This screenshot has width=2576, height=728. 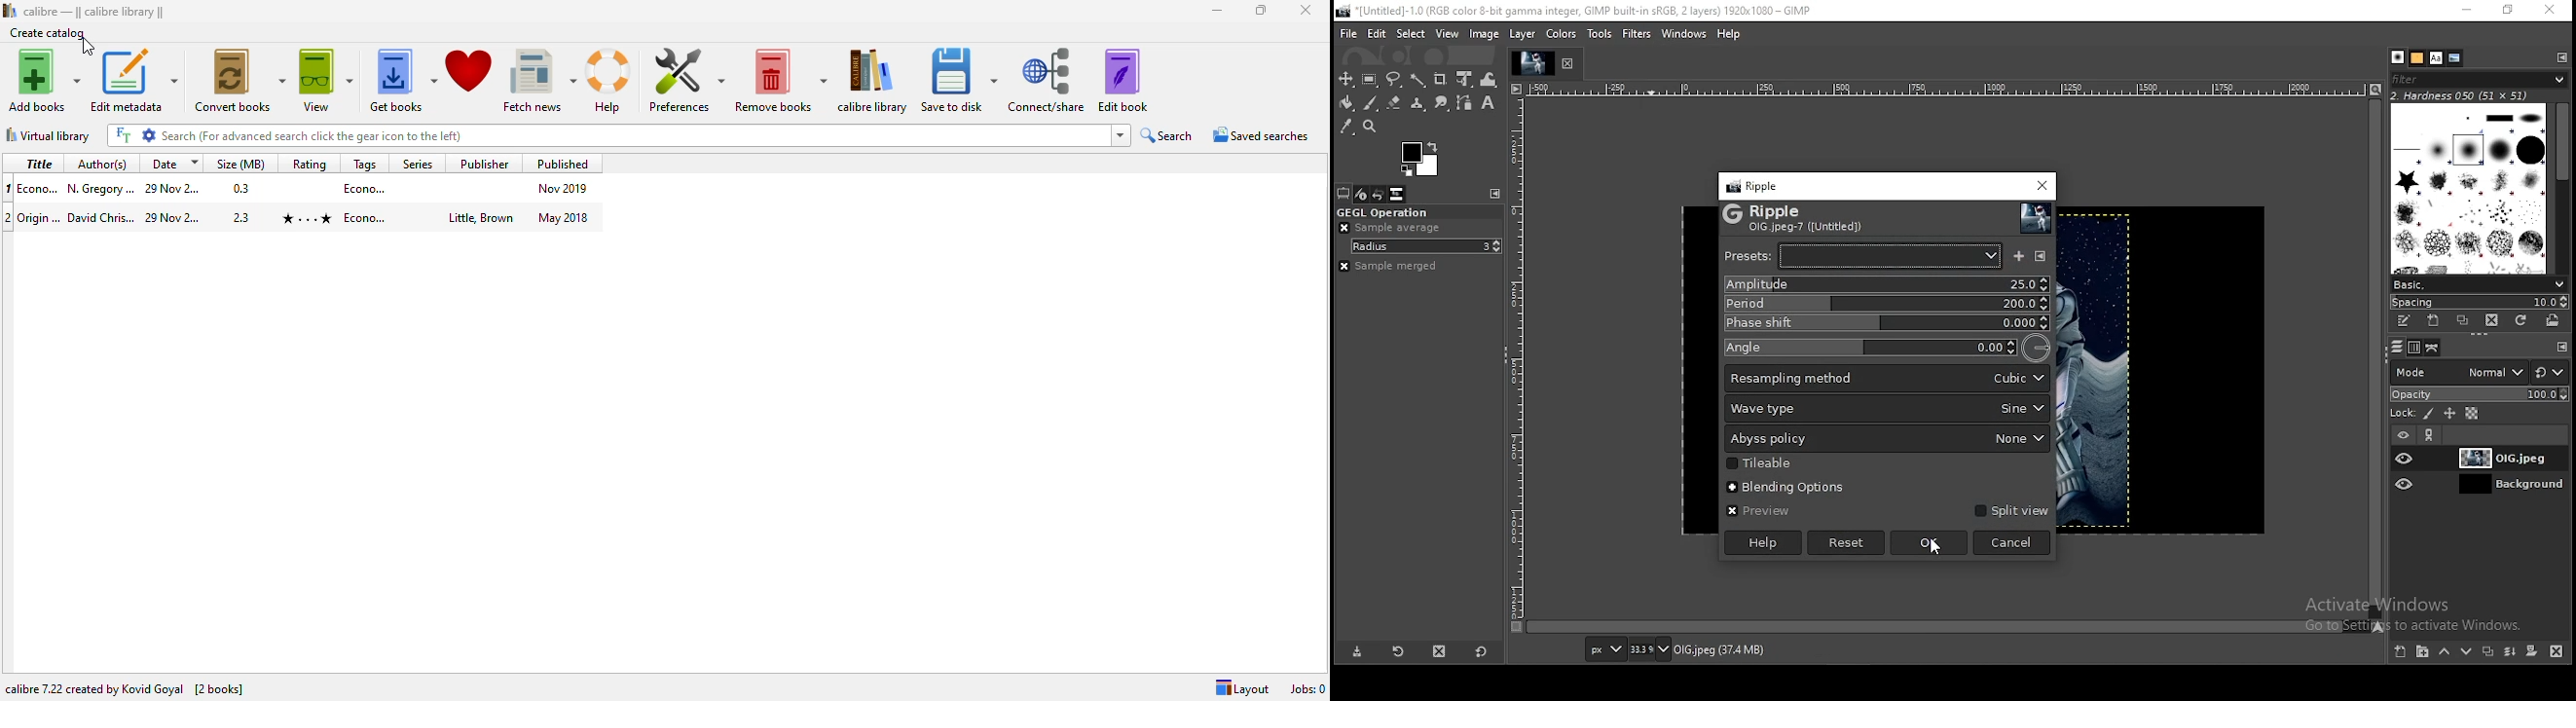 I want to click on convert books, so click(x=239, y=80).